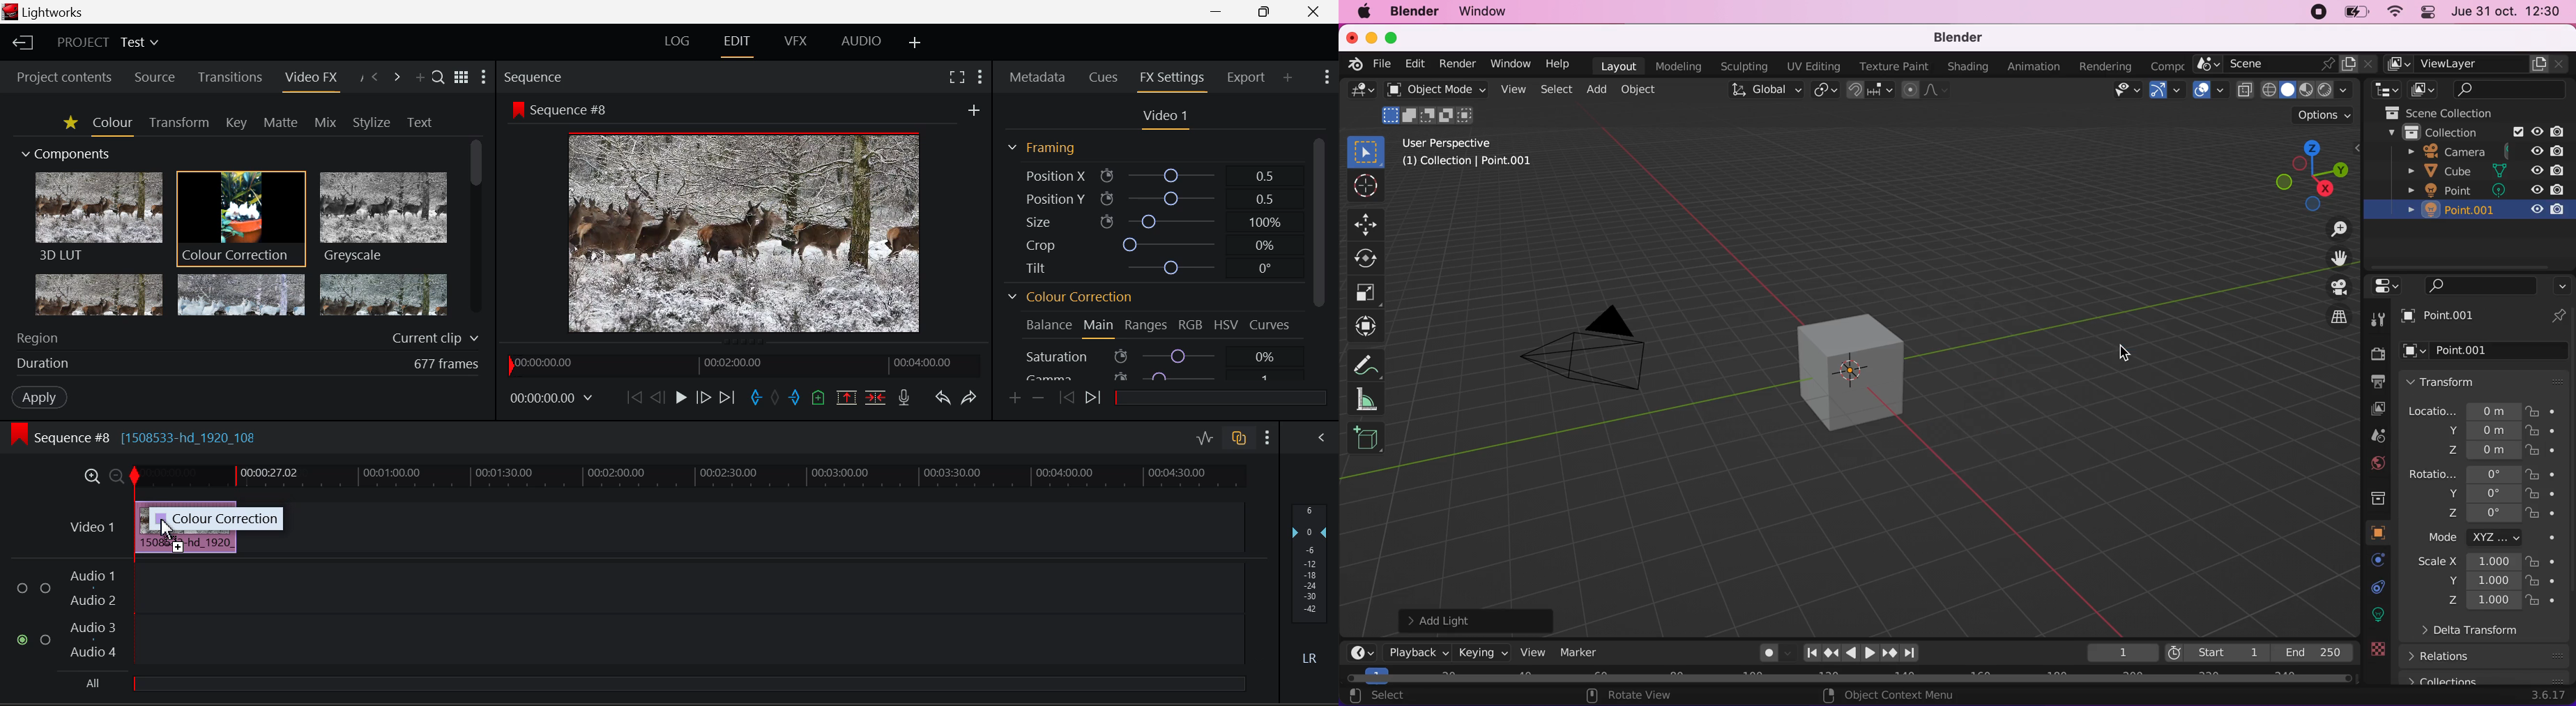 This screenshot has height=728, width=2576. I want to click on search, so click(2476, 285).